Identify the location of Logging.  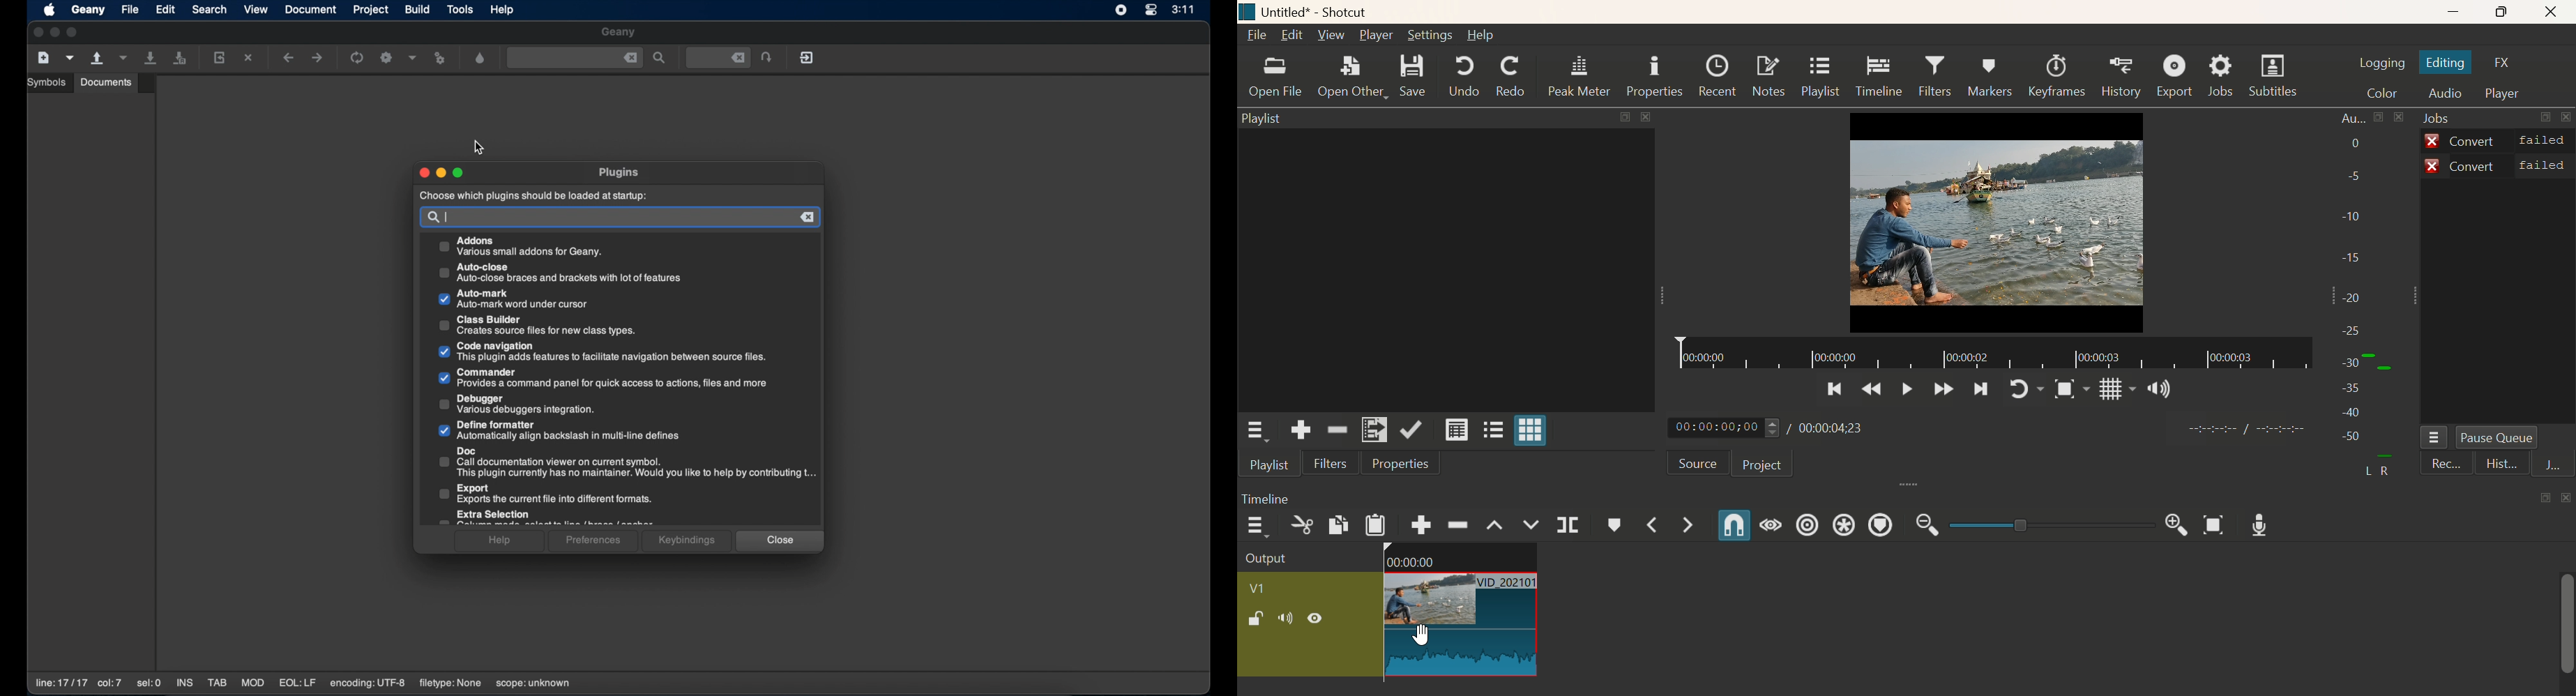
(2381, 61).